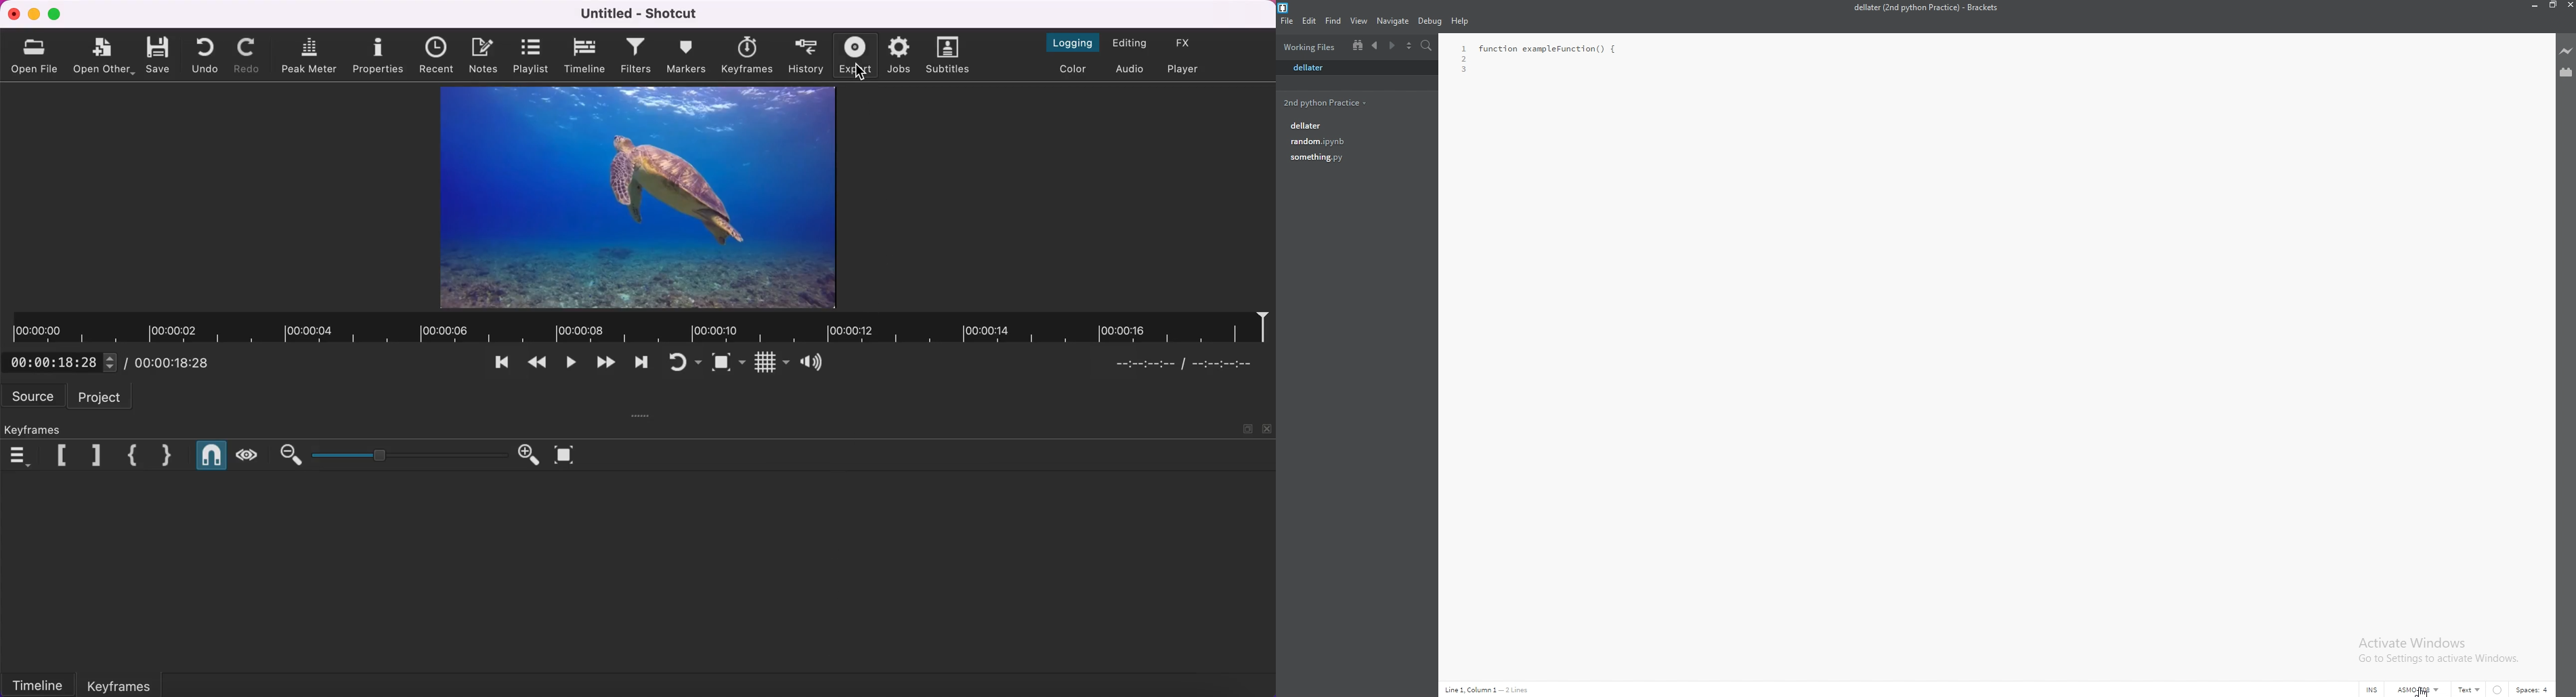  What do you see at coordinates (526, 455) in the screenshot?
I see `zoom in` at bounding box center [526, 455].